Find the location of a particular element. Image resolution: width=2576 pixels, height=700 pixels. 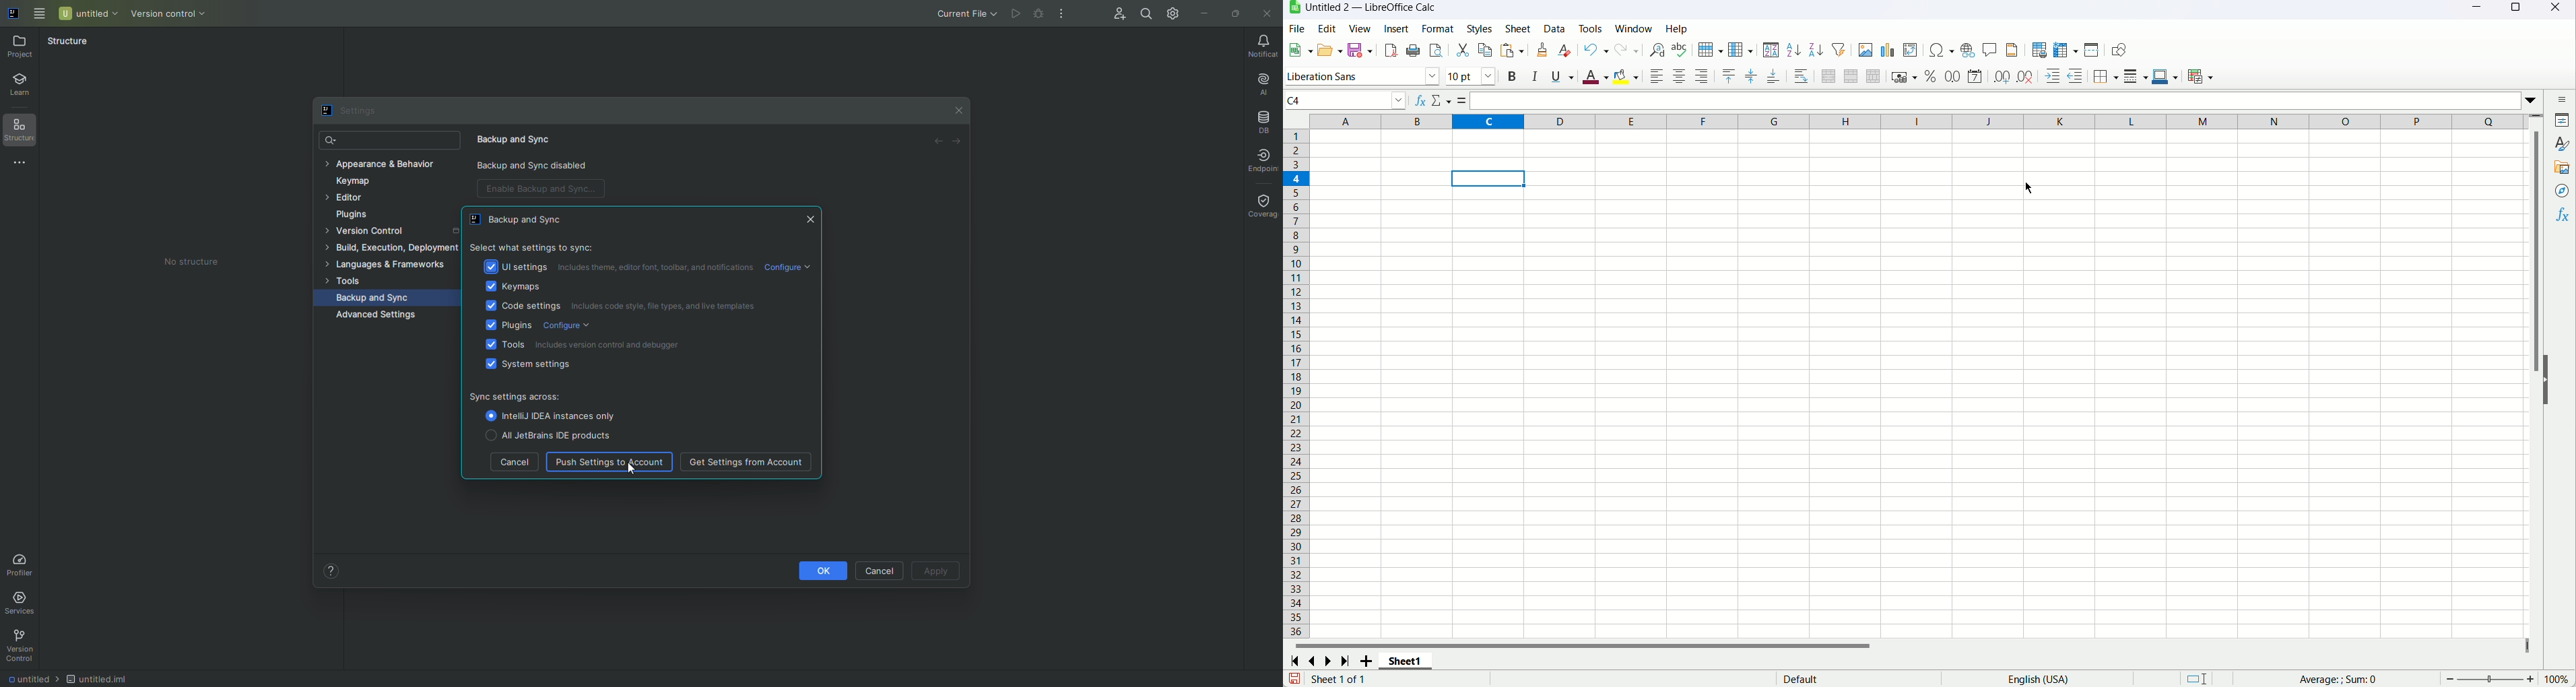

Functions is located at coordinates (2564, 214).